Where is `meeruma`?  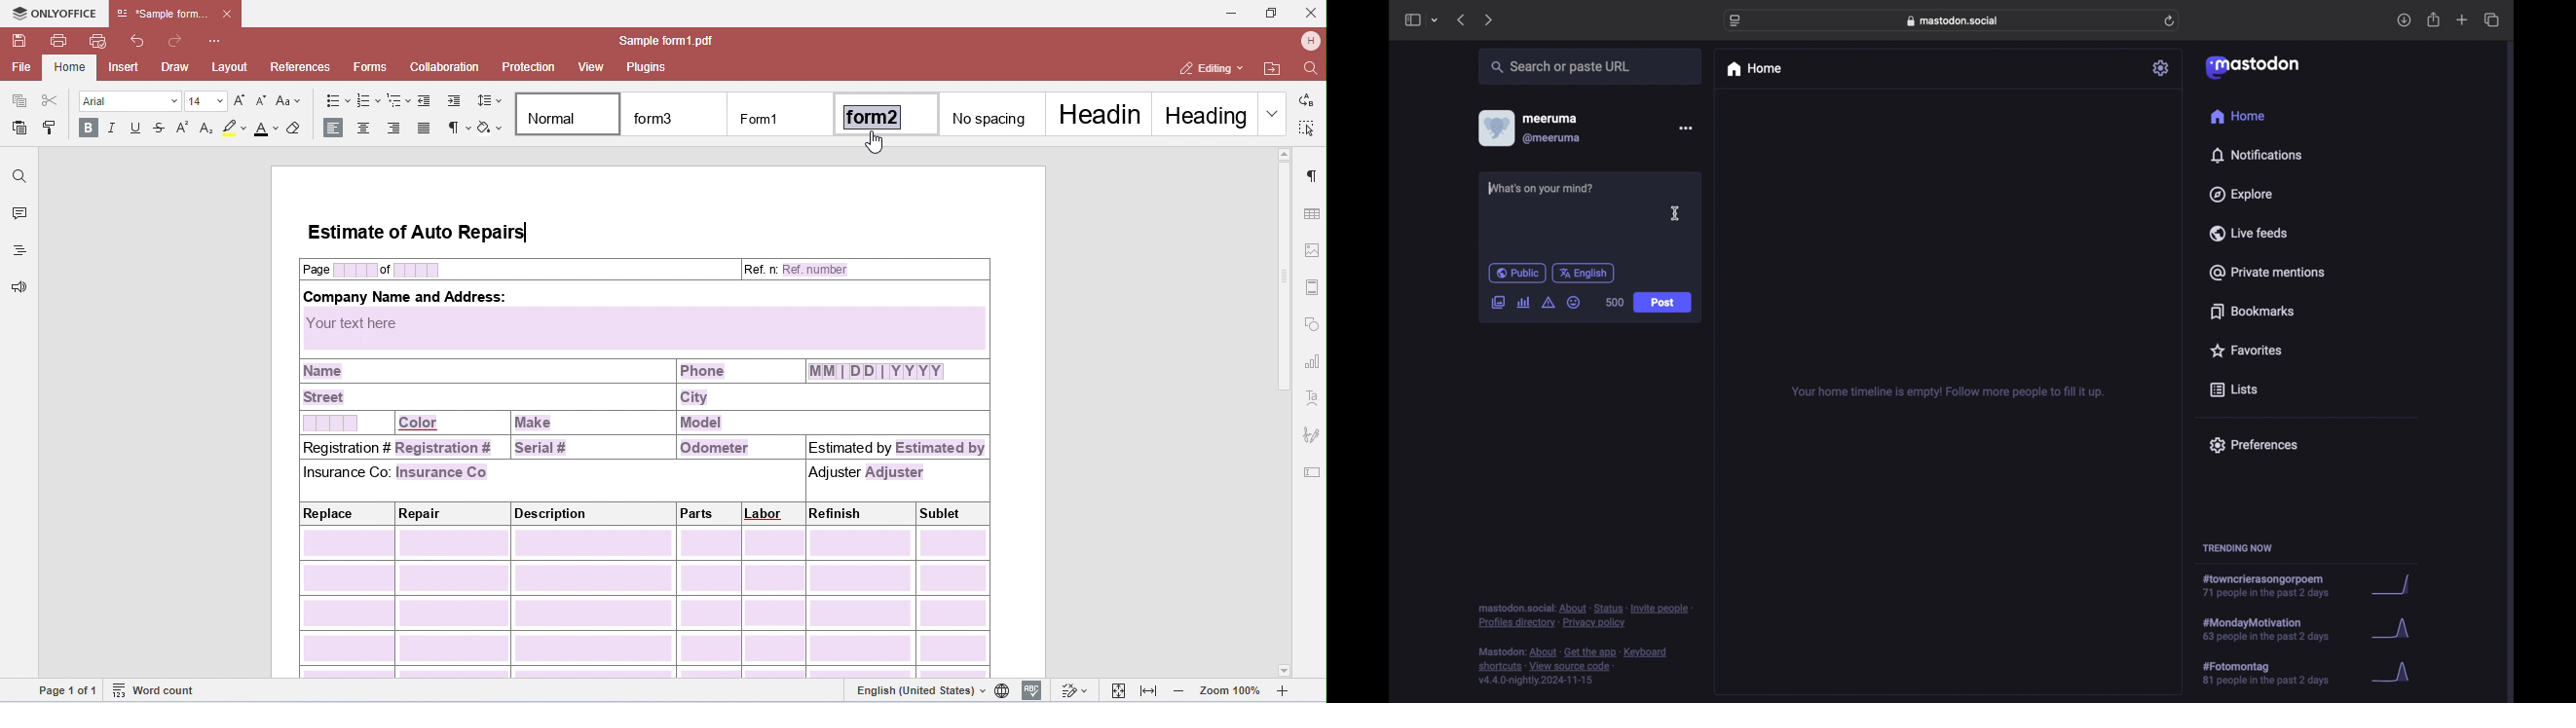 meeruma is located at coordinates (1550, 118).